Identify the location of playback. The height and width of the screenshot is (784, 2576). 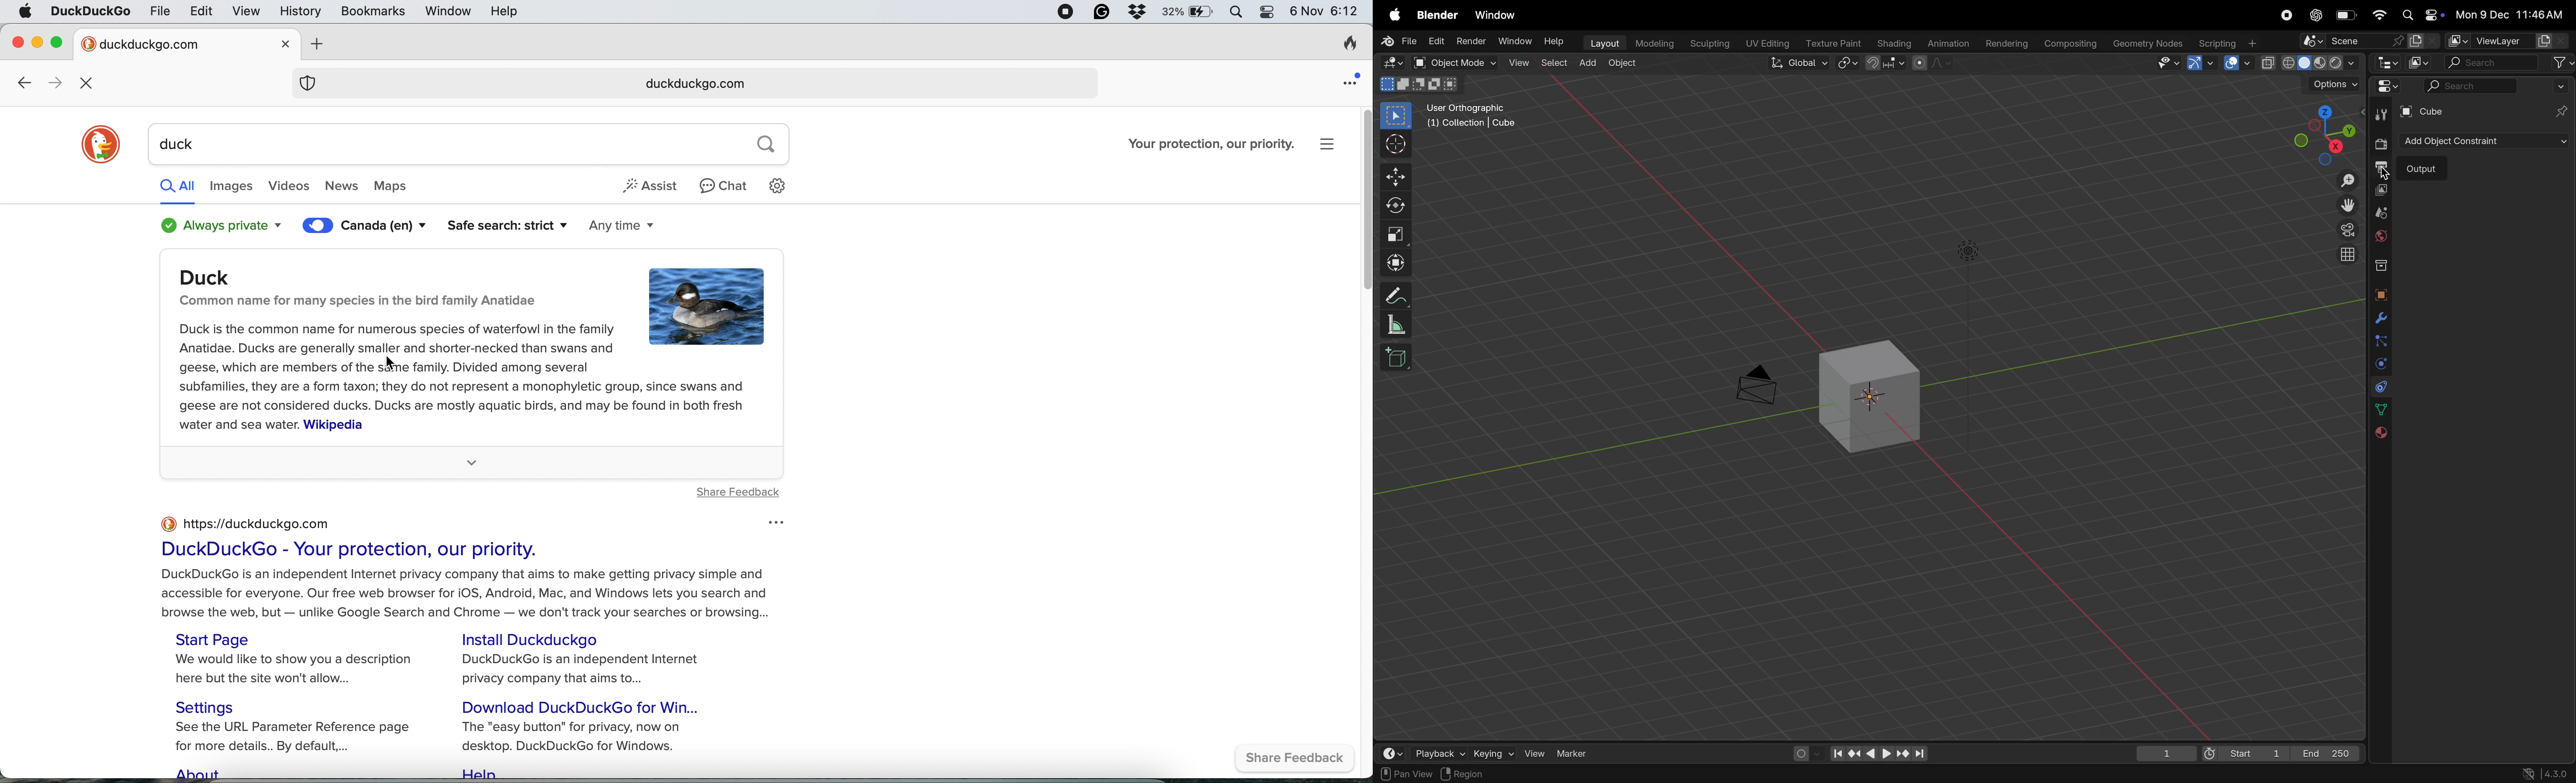
(1441, 752).